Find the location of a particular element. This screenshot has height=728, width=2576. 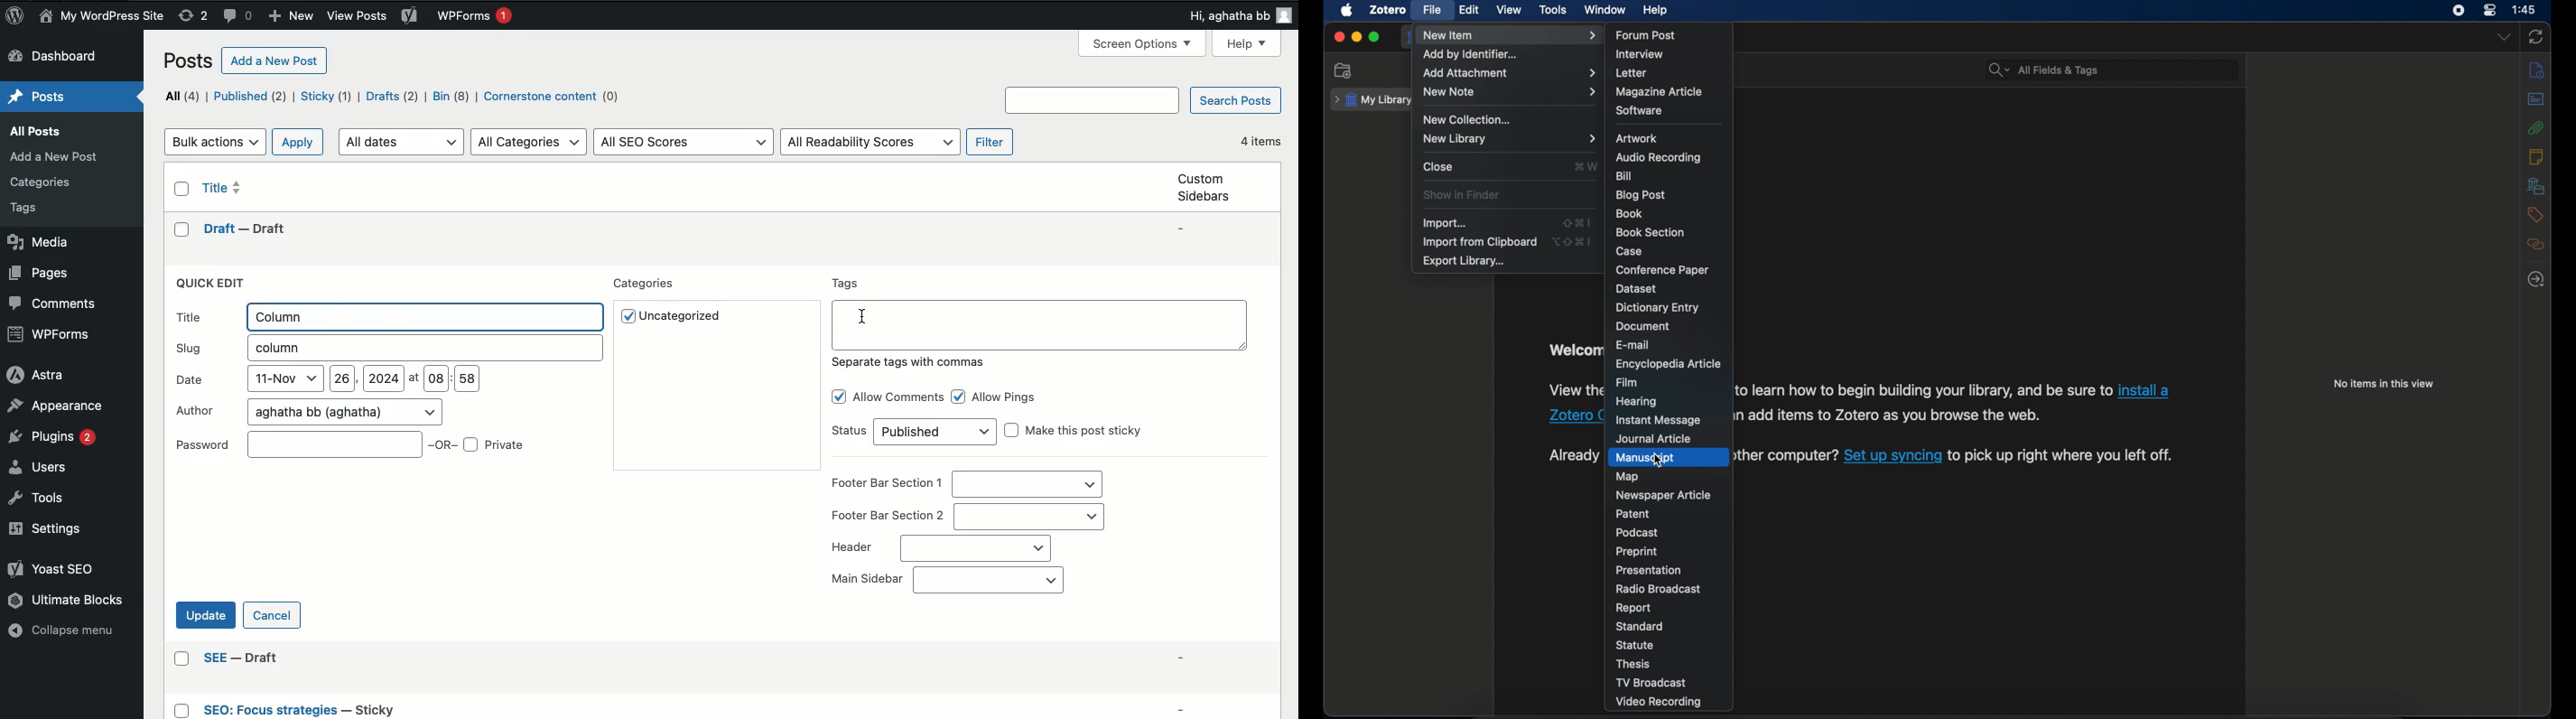

close is located at coordinates (1437, 166).